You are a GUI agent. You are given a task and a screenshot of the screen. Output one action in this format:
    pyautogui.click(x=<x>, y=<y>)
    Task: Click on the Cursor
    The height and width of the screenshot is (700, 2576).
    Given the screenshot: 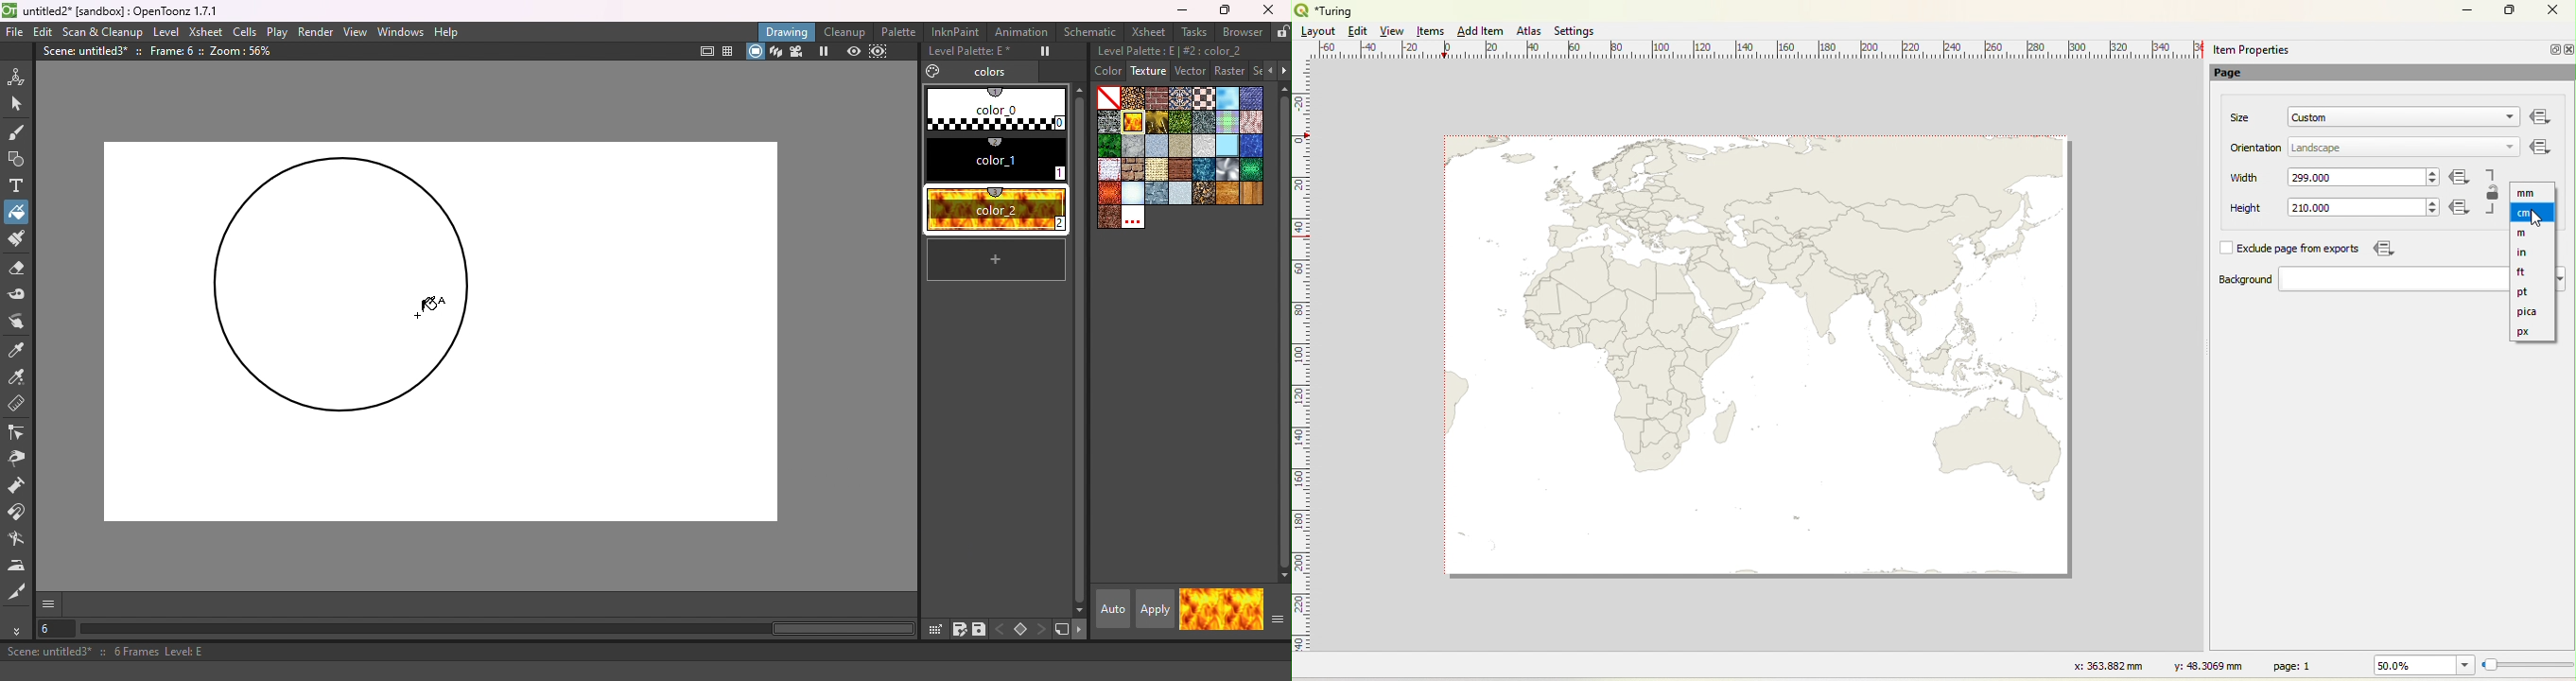 What is the action you would take?
    pyautogui.click(x=2536, y=217)
    